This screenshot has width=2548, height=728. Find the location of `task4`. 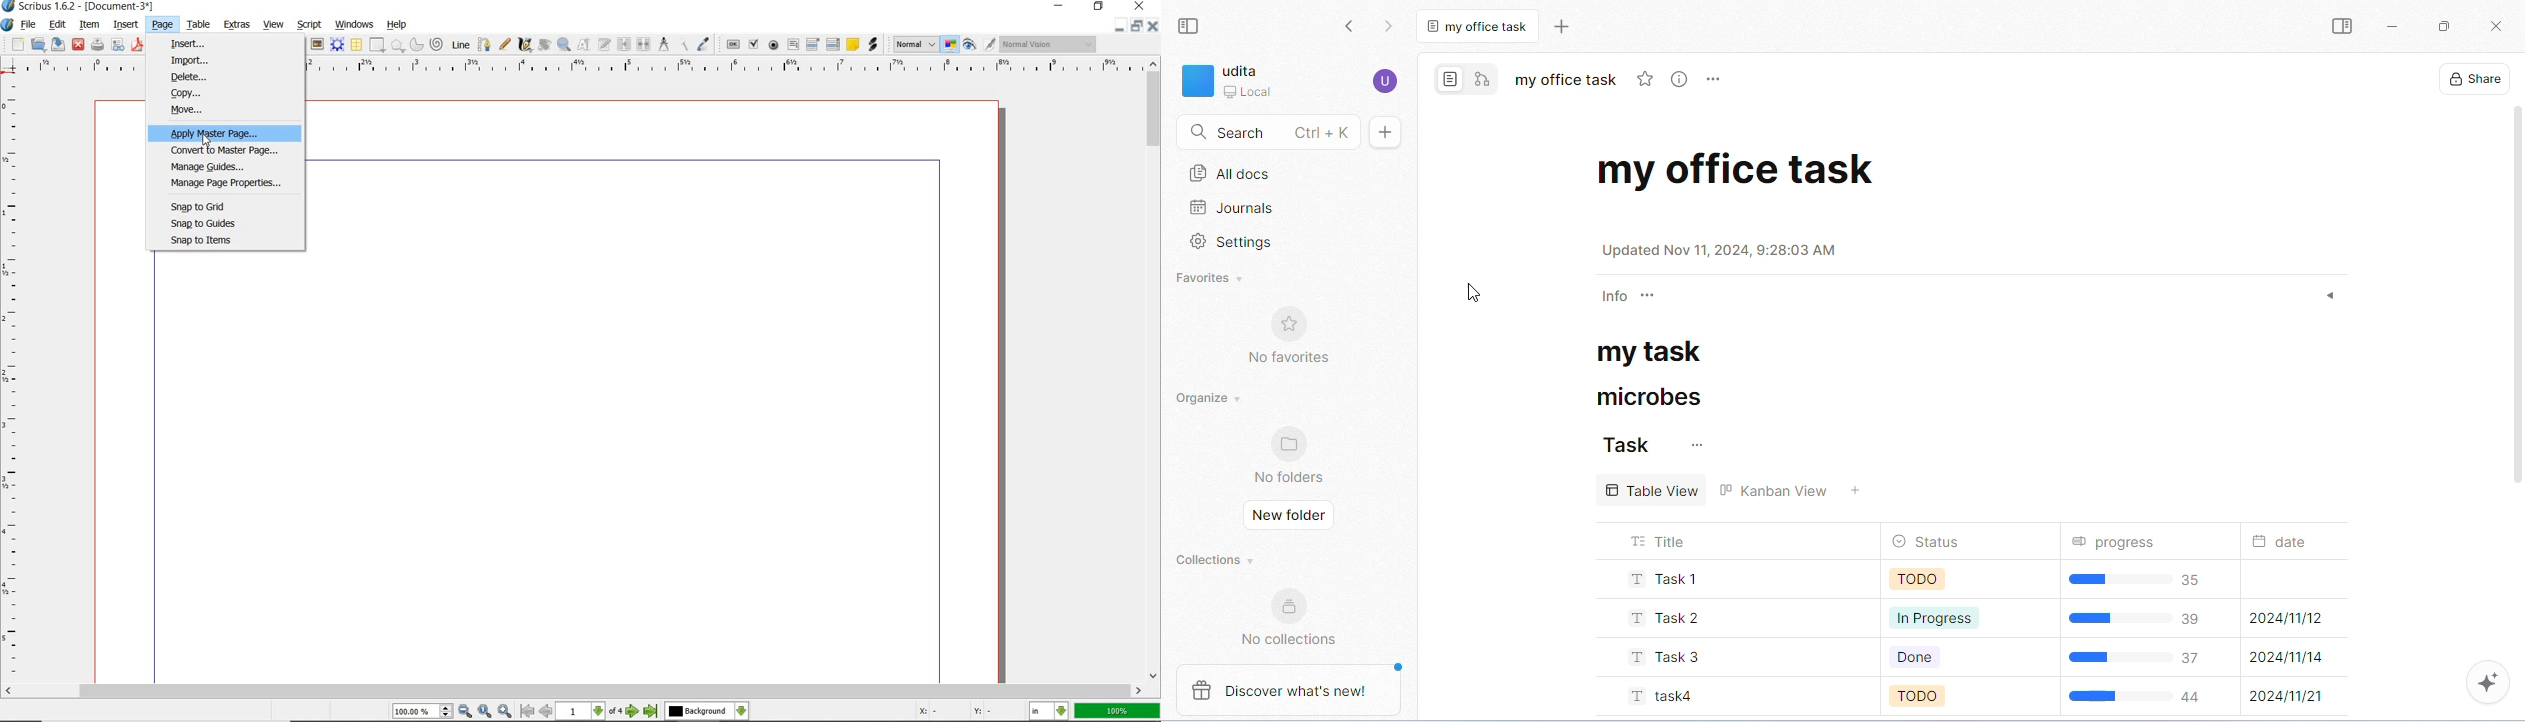

task4 is located at coordinates (1661, 694).